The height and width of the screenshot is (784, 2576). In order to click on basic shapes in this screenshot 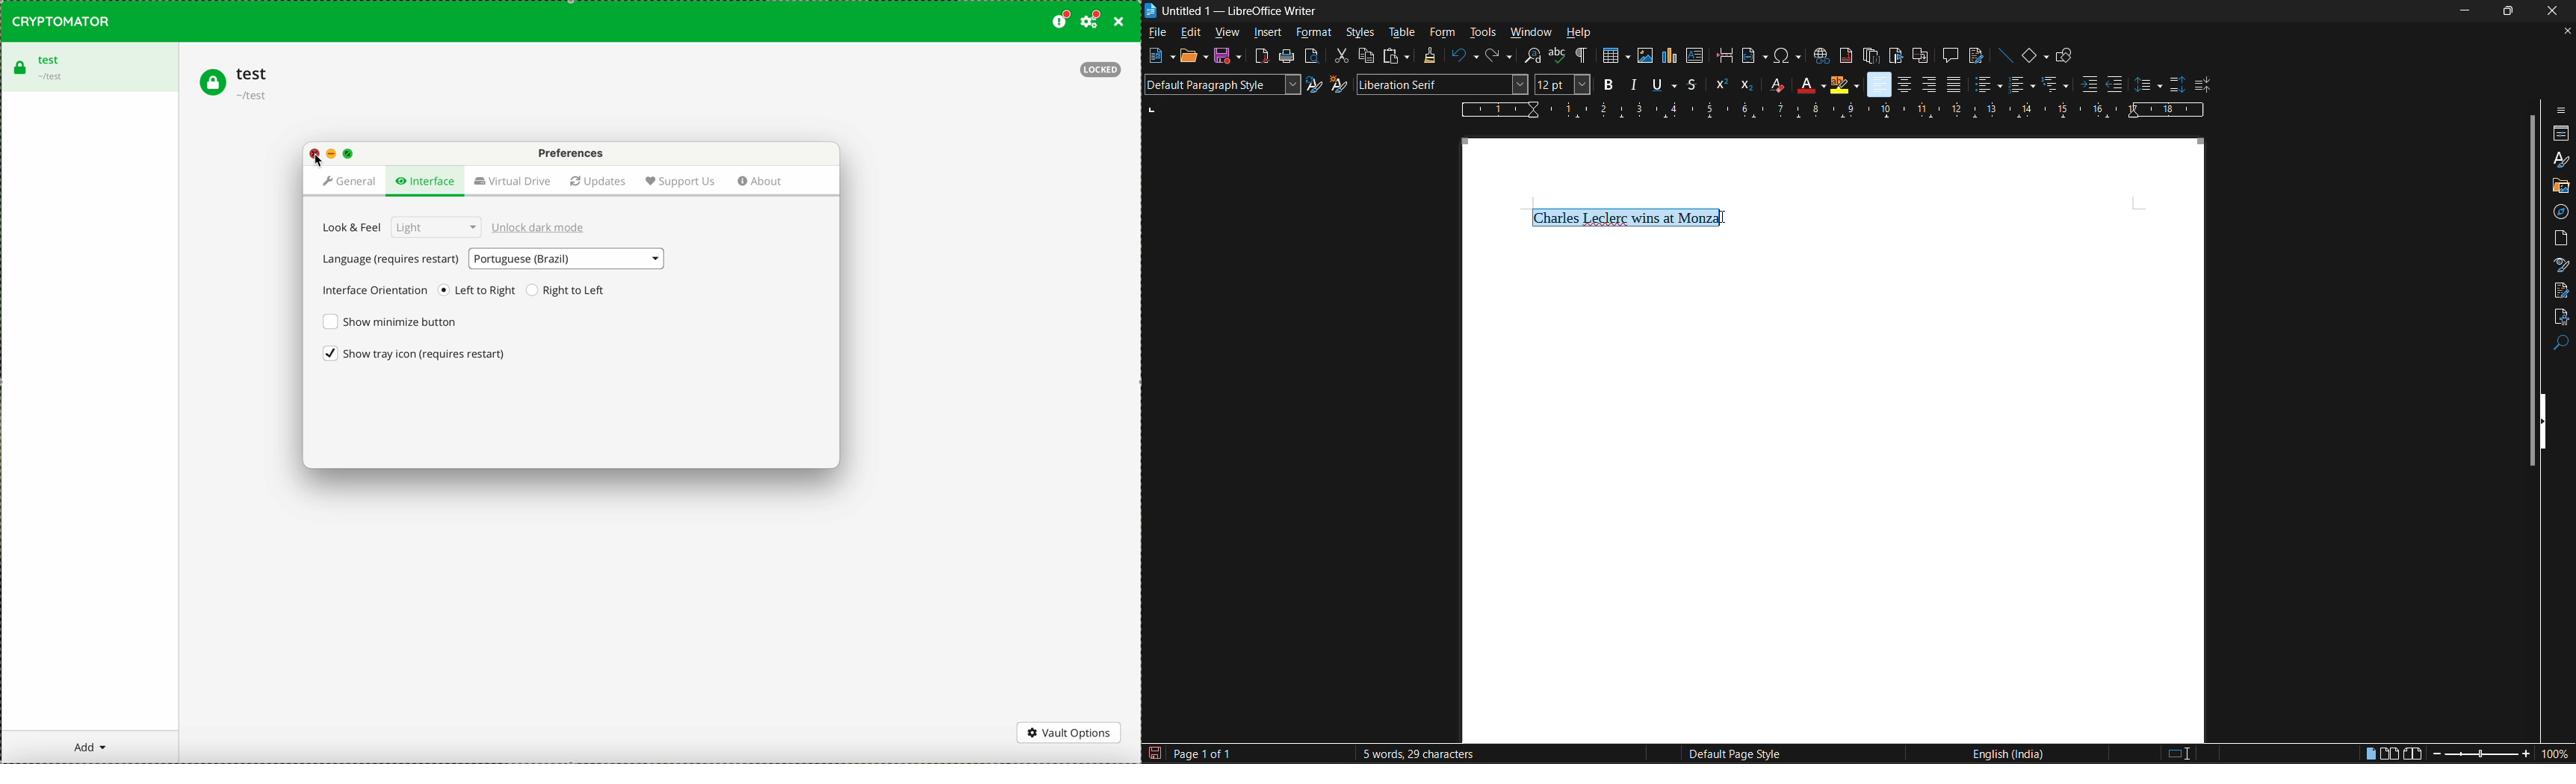, I will do `click(2036, 56)`.